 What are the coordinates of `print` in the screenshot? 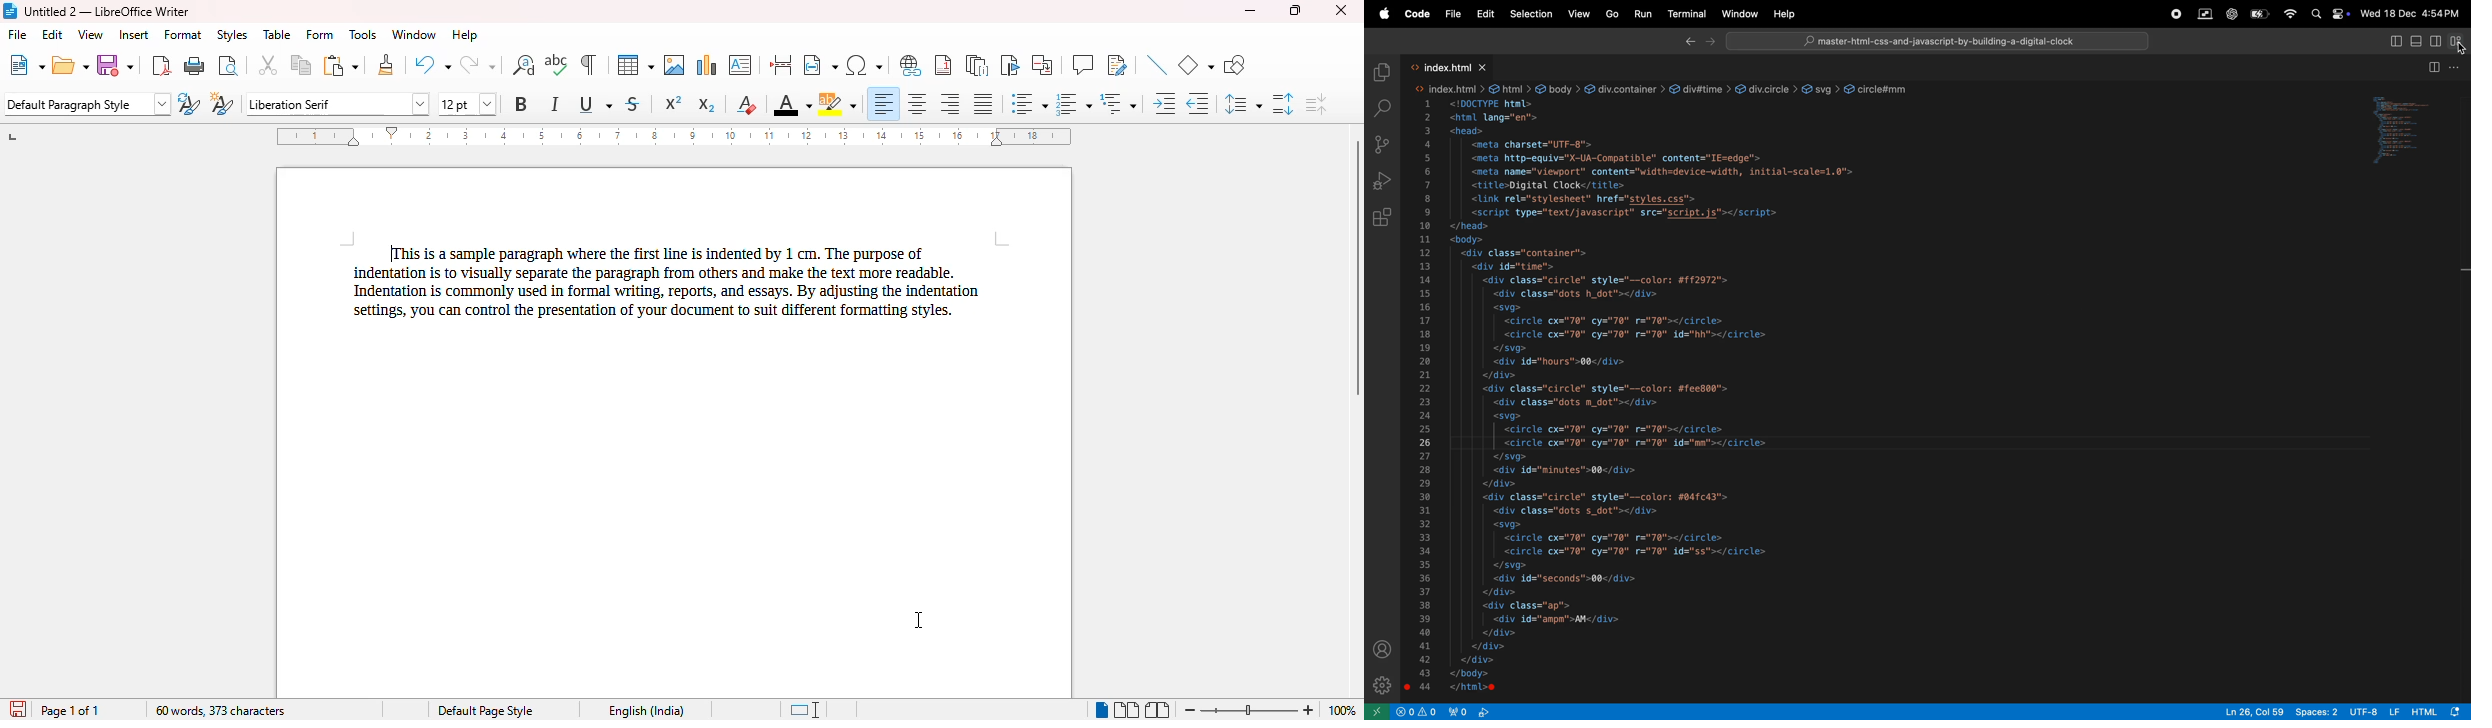 It's located at (195, 64).